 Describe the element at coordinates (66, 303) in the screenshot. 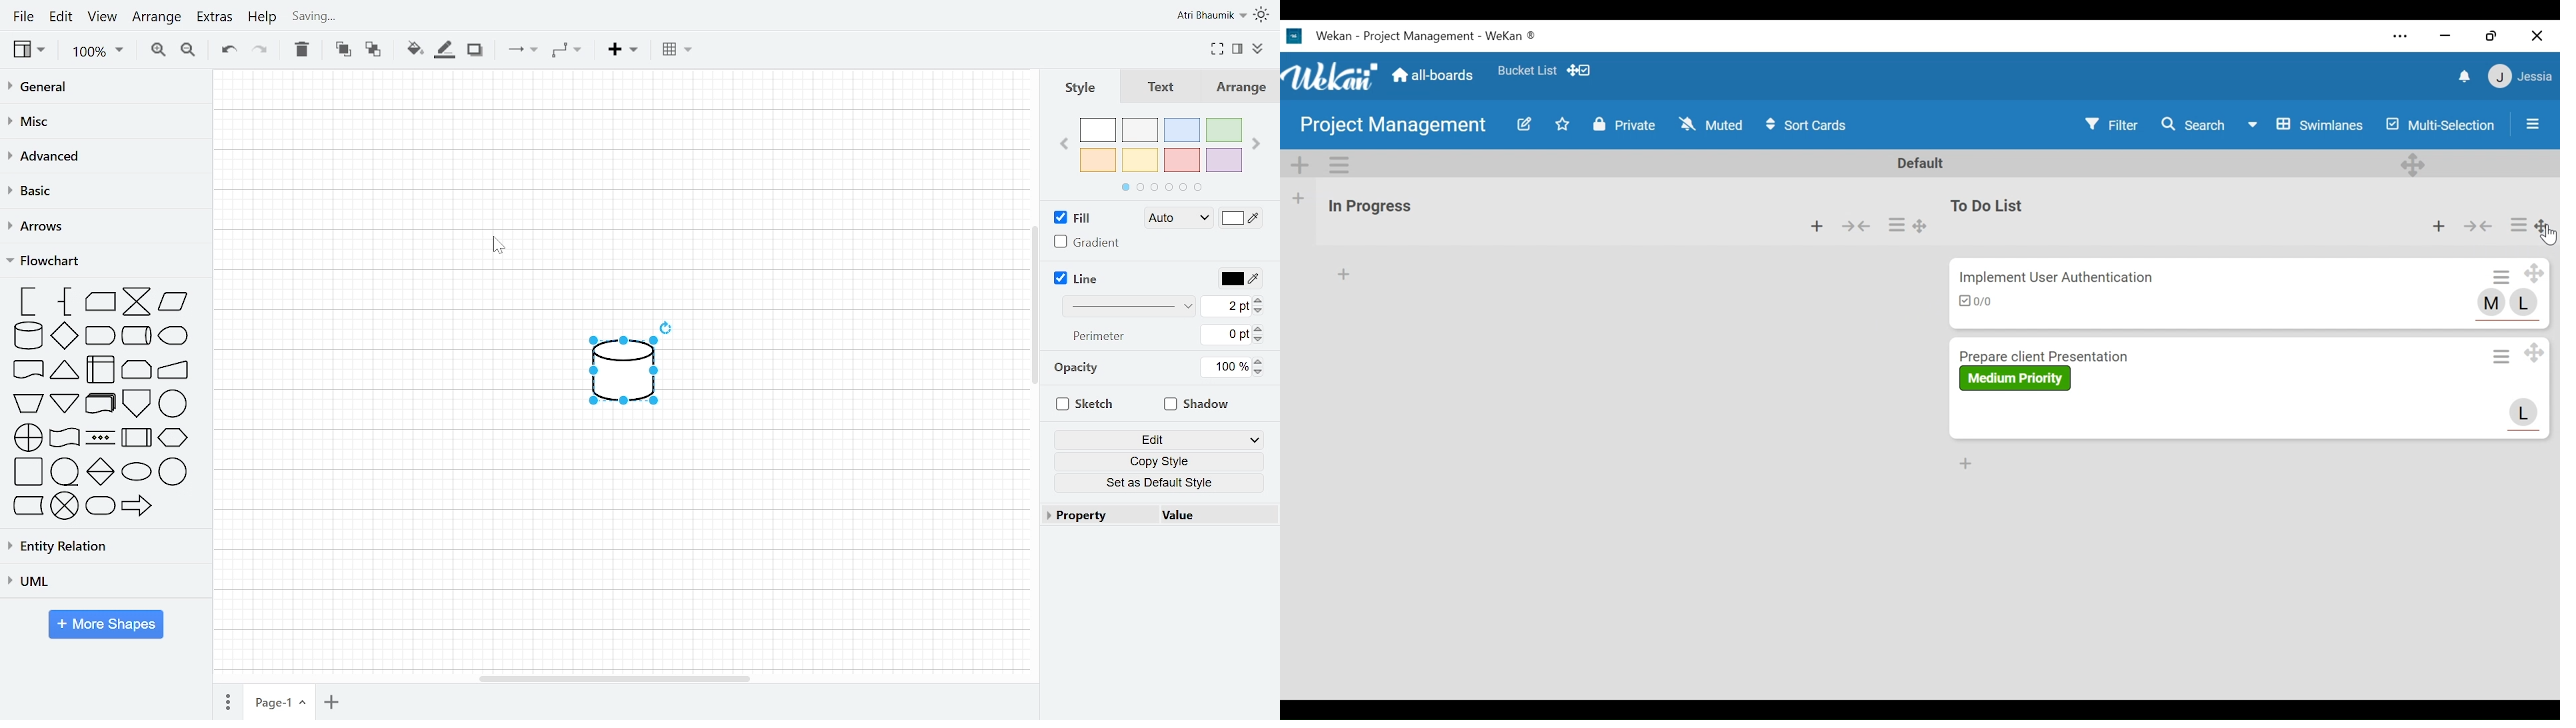

I see `annotation` at that location.